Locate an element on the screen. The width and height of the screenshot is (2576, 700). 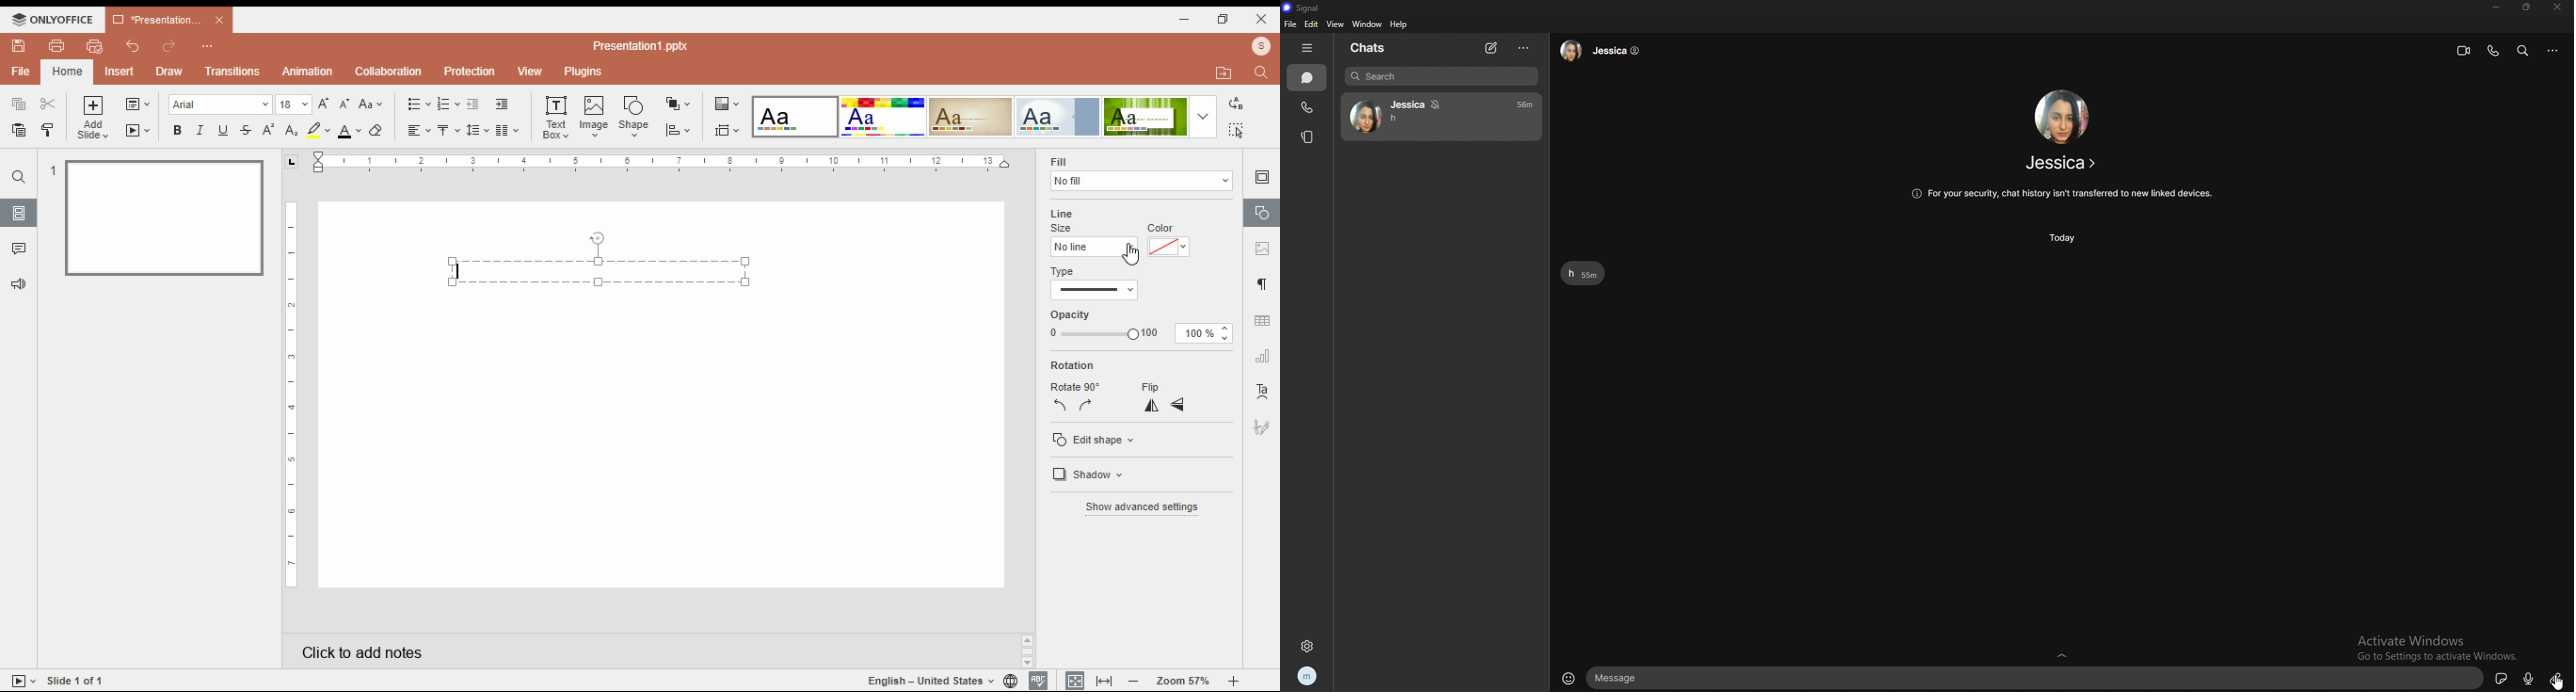
language is located at coordinates (928, 681).